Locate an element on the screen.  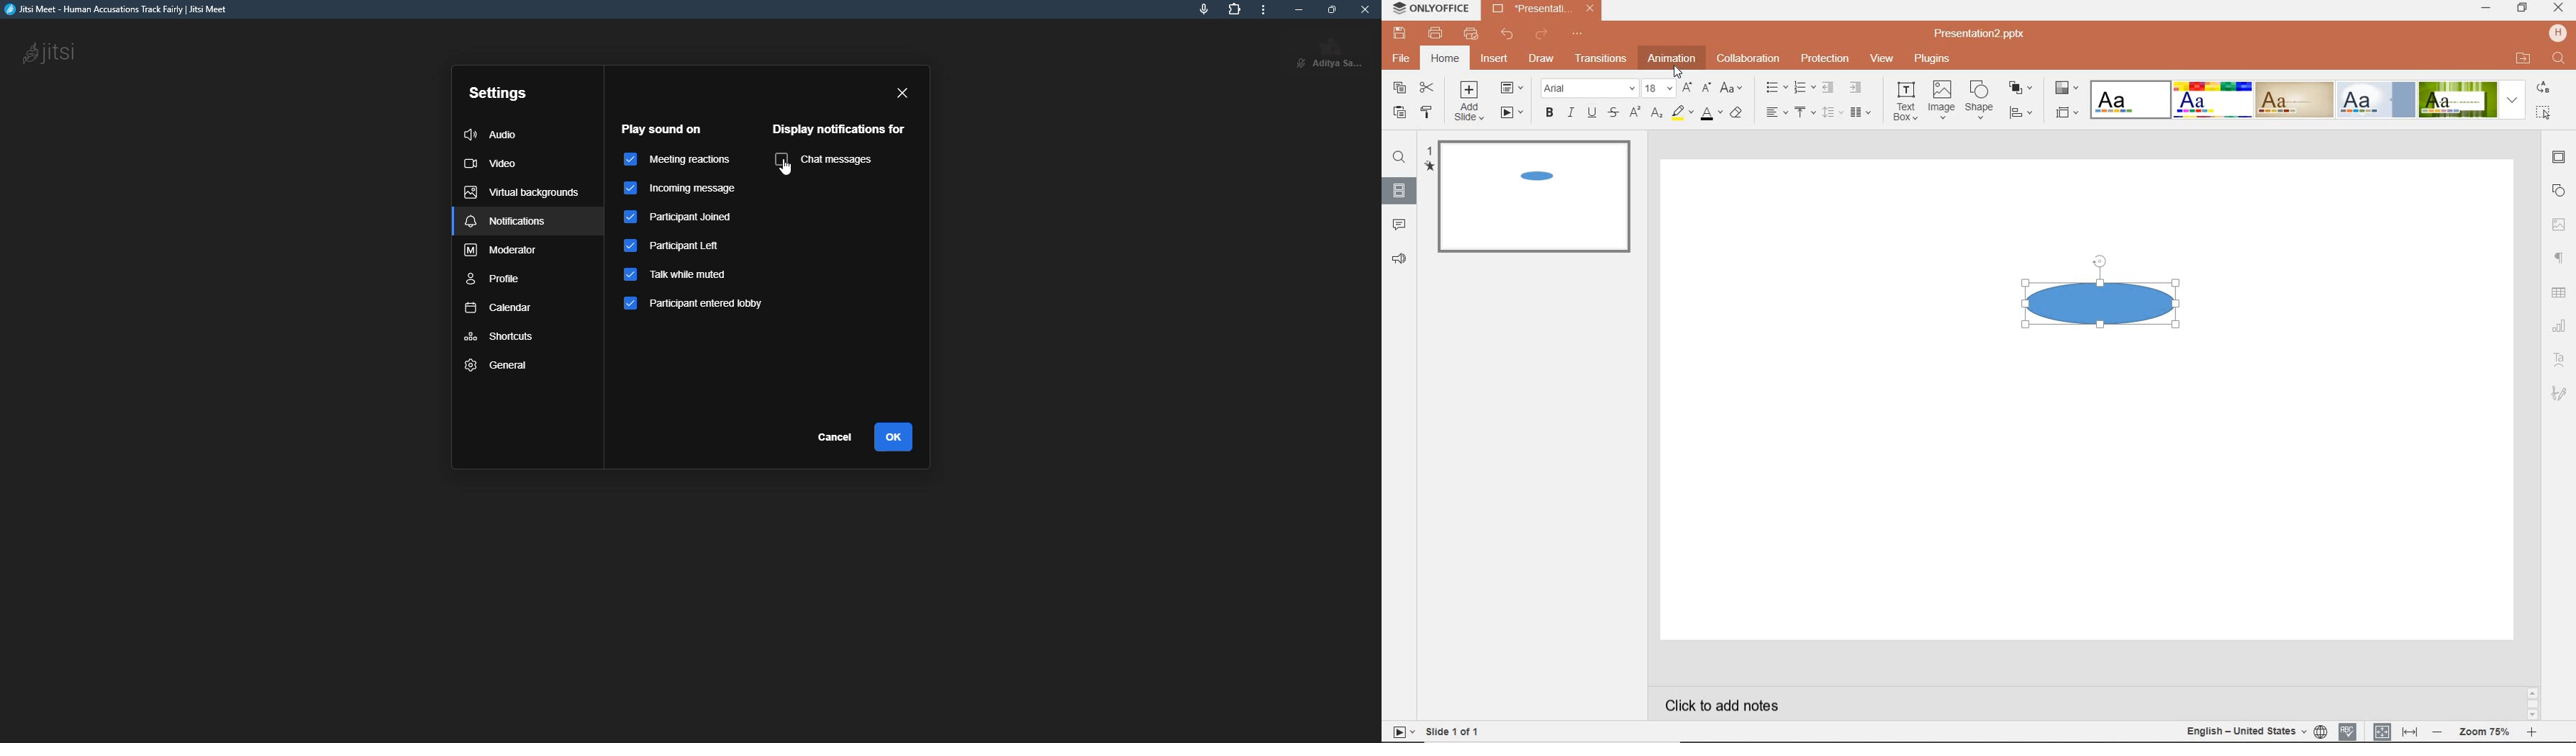
undo is located at coordinates (1509, 33).